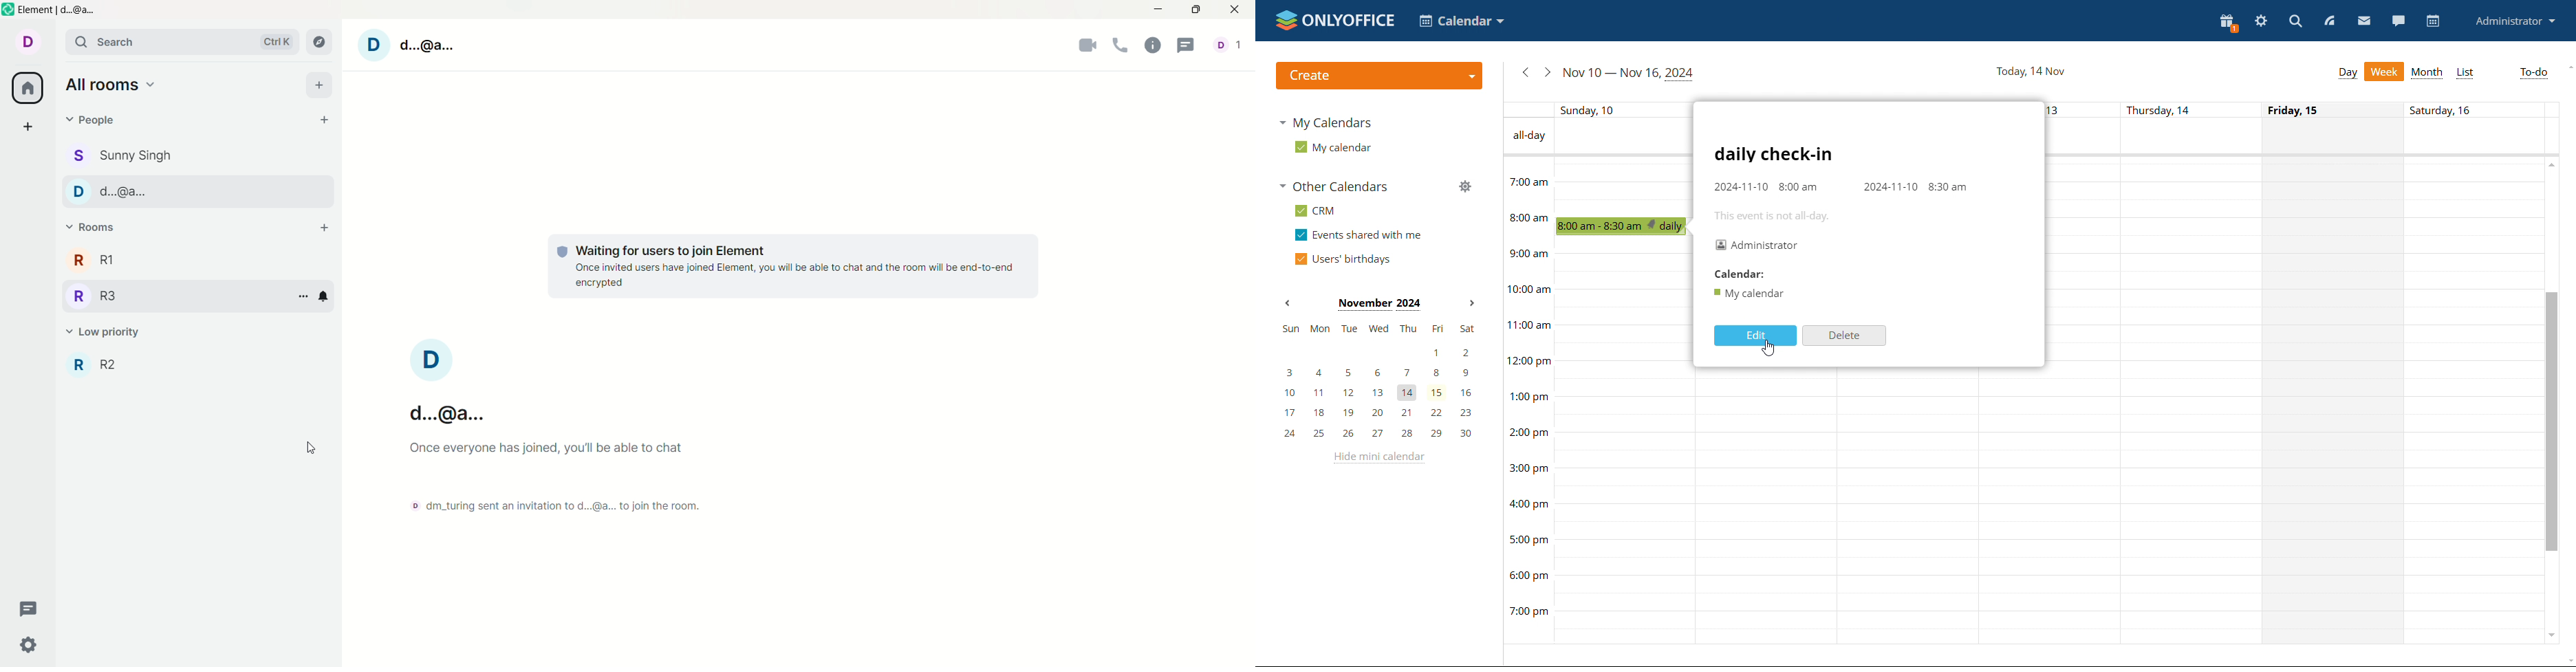  I want to click on option, so click(304, 298).